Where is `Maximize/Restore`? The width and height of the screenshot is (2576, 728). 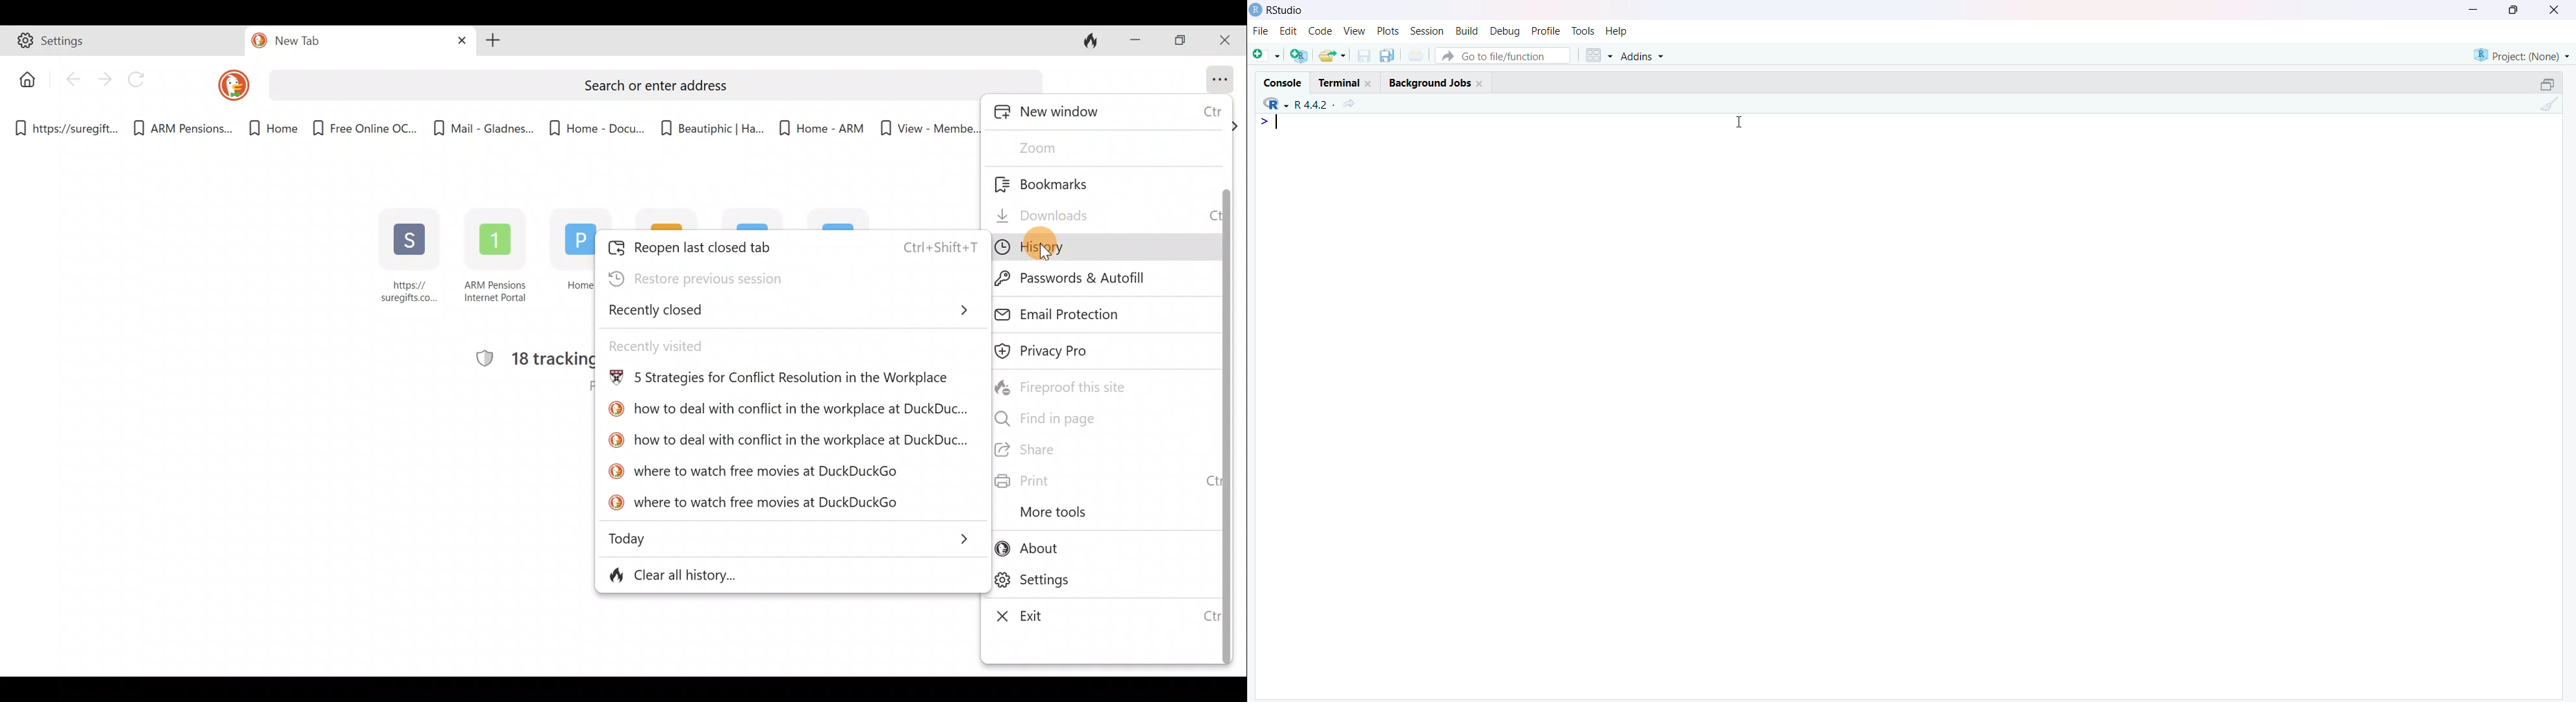 Maximize/Restore is located at coordinates (2547, 83).